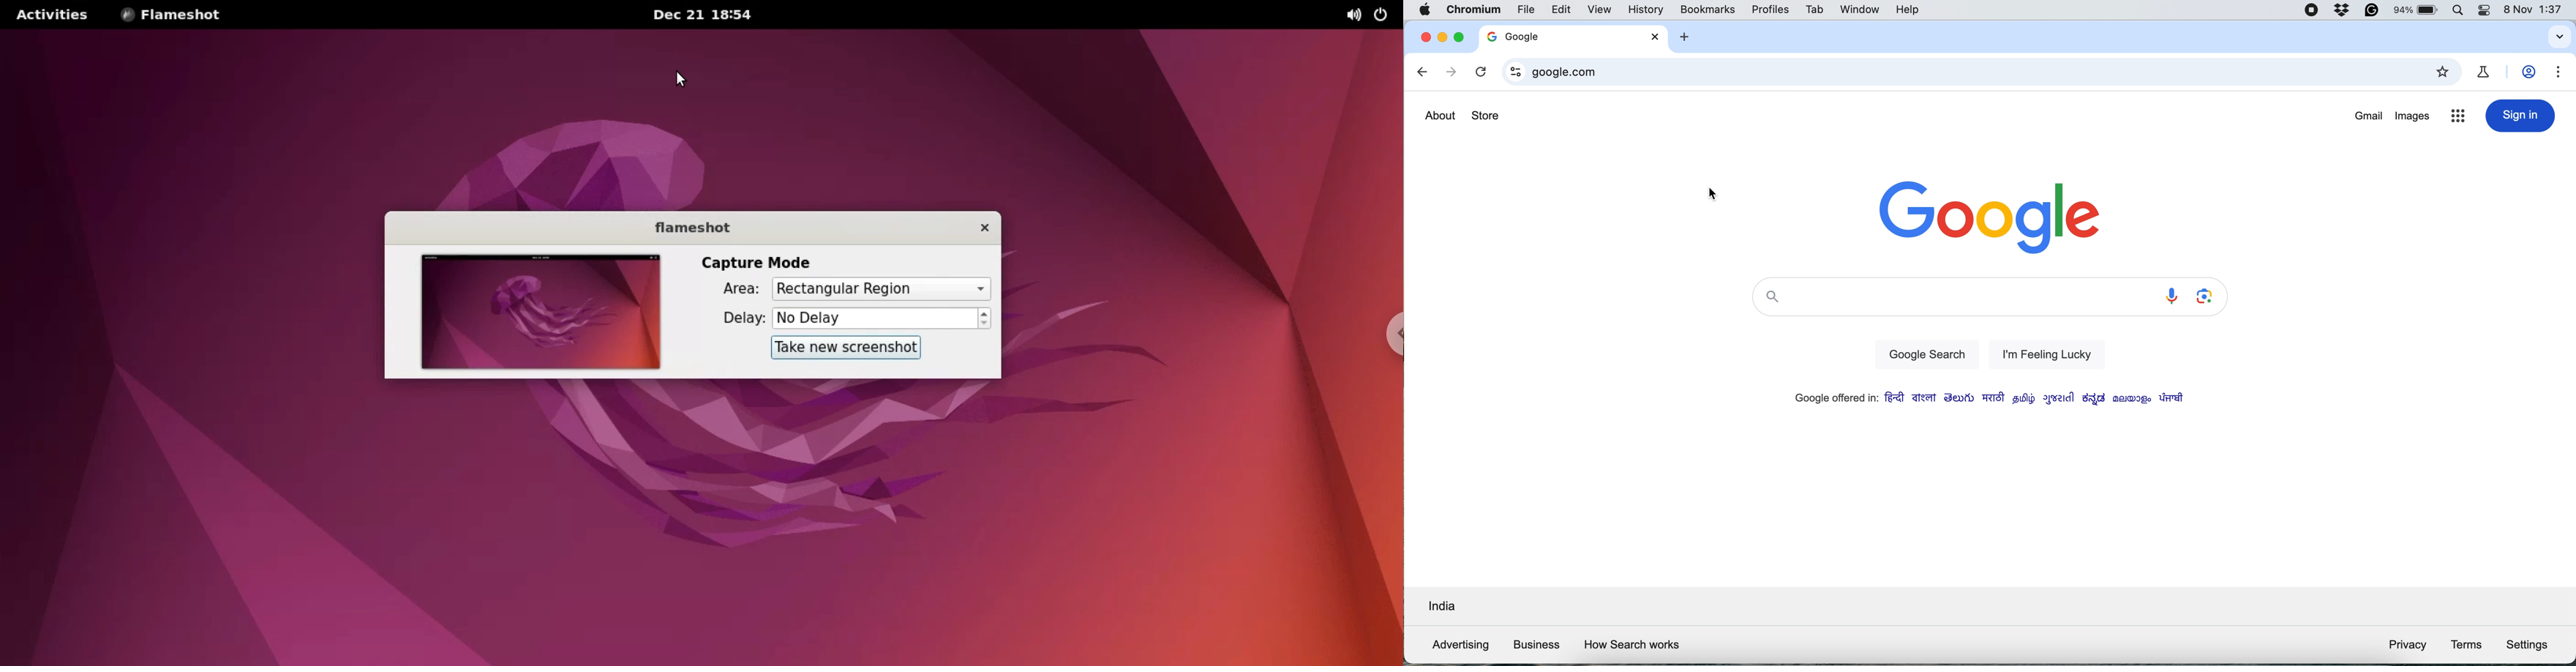  I want to click on search bar, so click(1951, 299).